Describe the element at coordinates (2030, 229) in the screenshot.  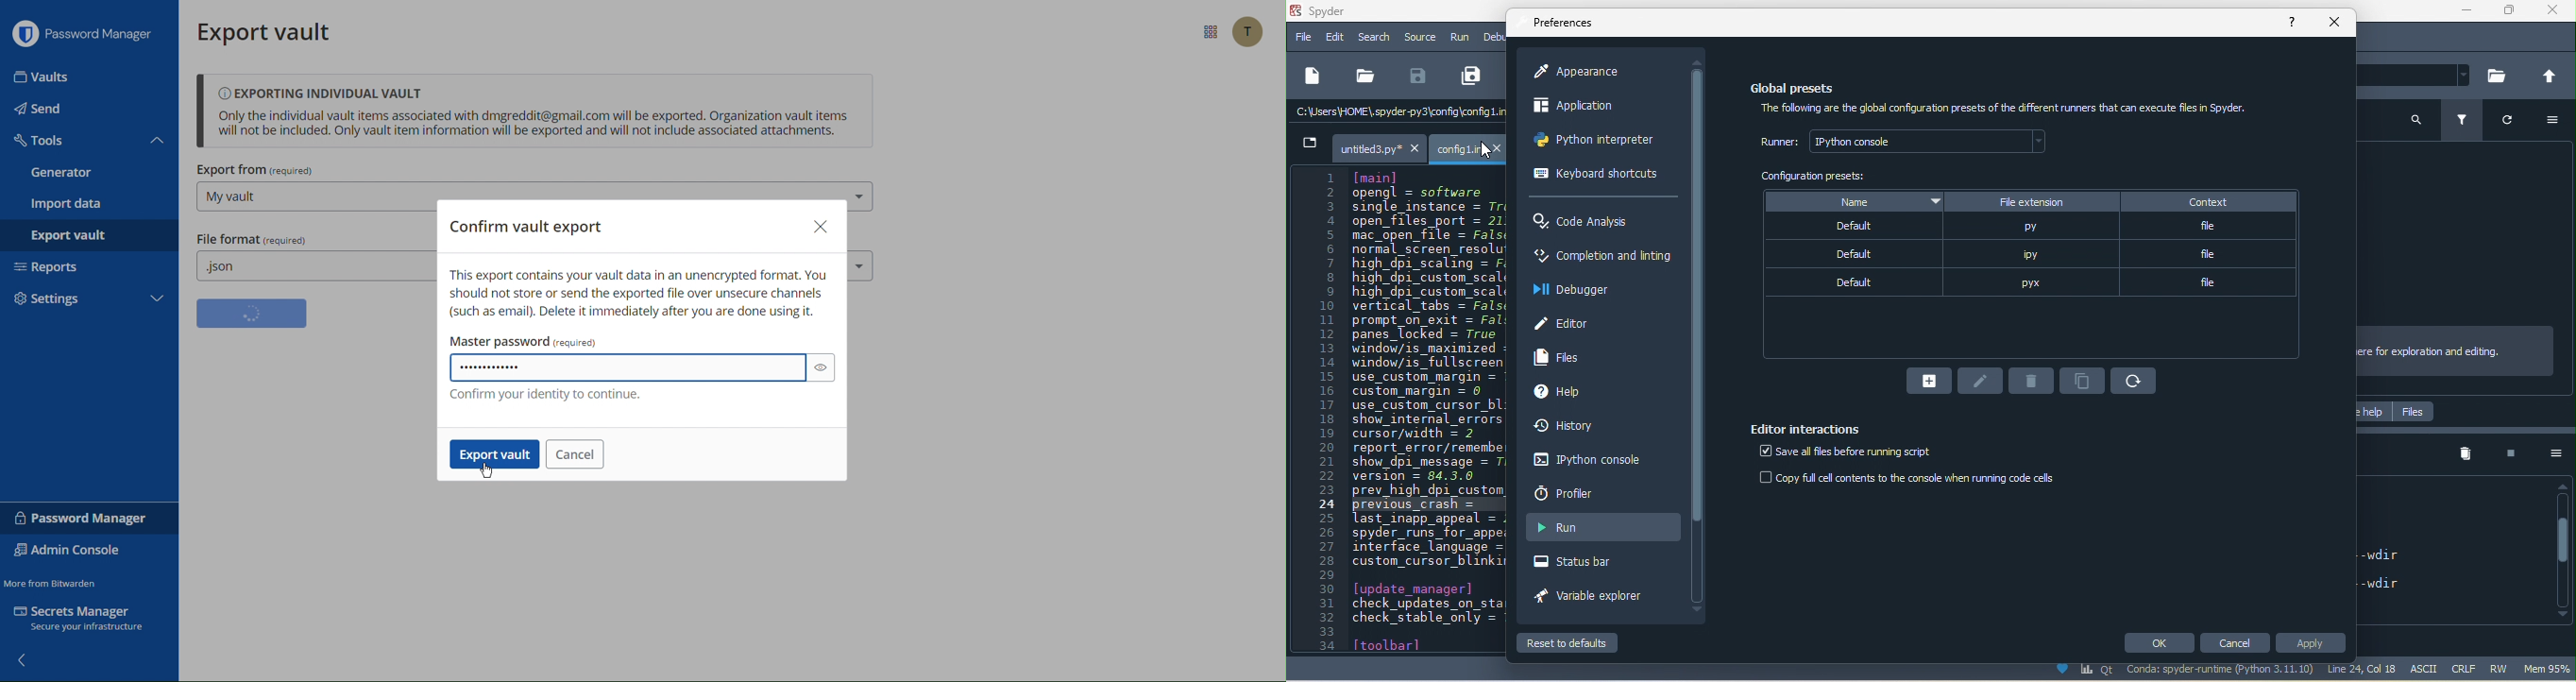
I see `py` at that location.